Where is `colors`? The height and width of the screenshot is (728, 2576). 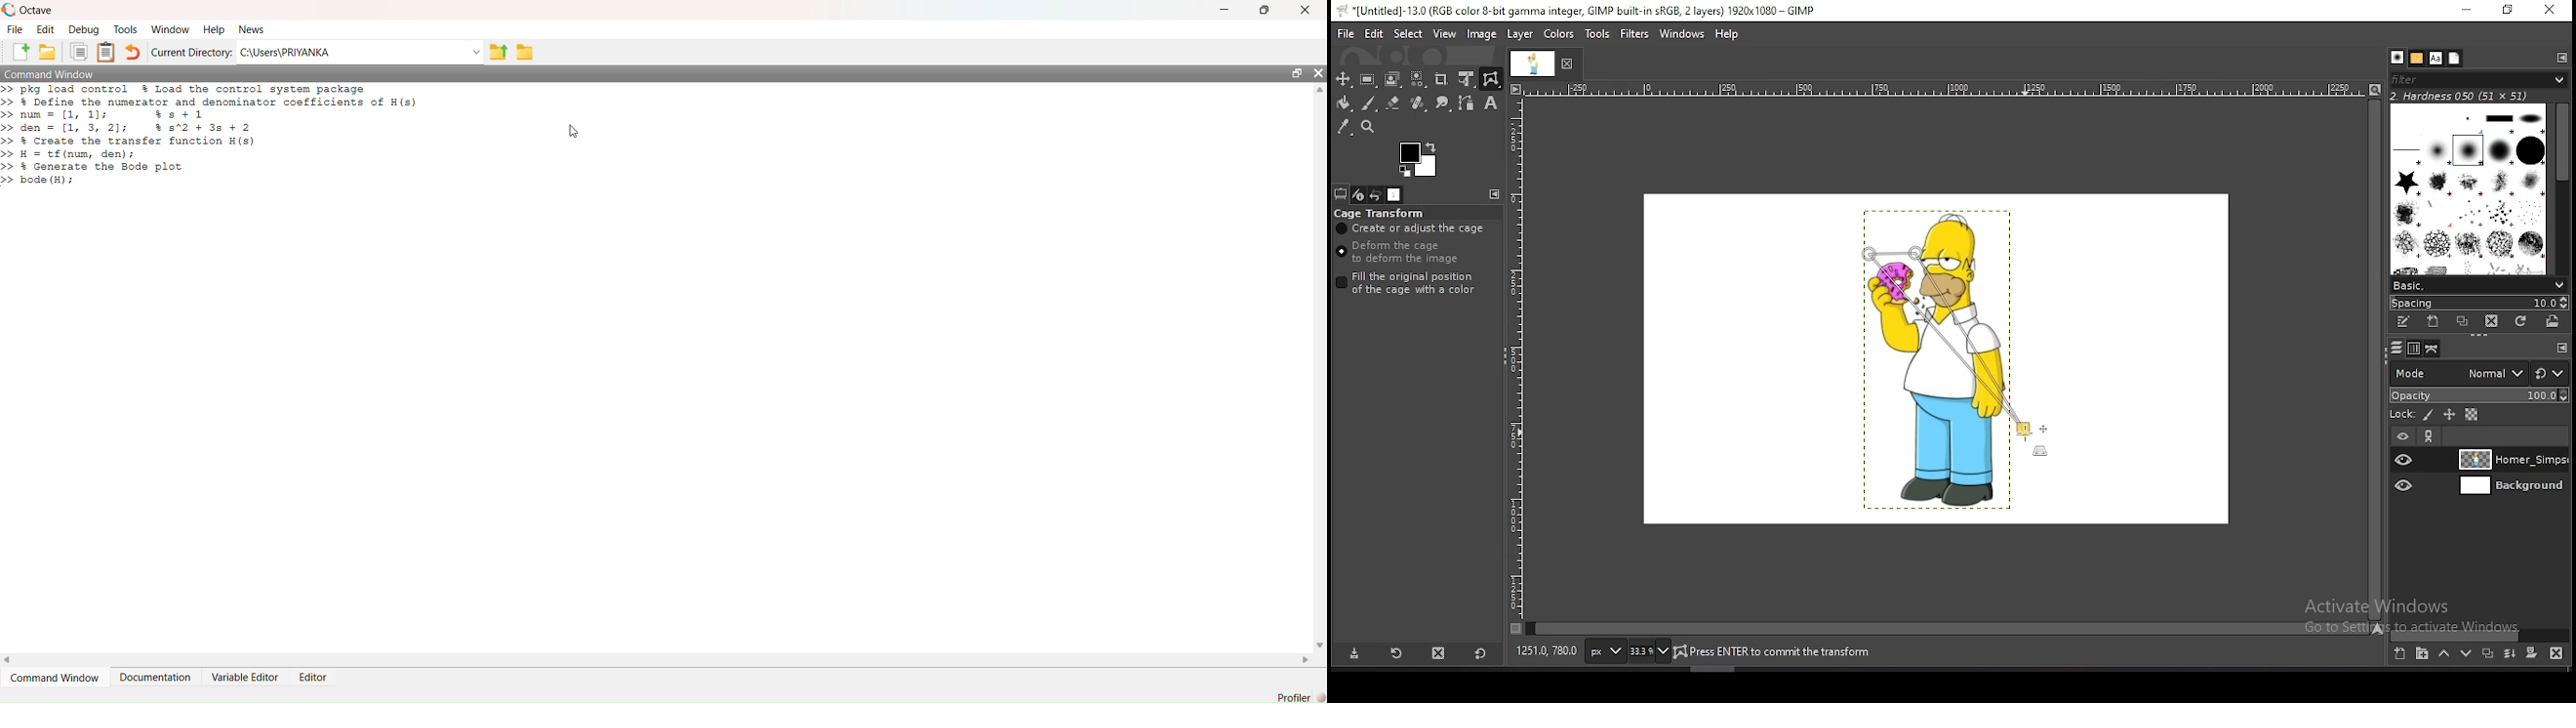 colors is located at coordinates (1419, 160).